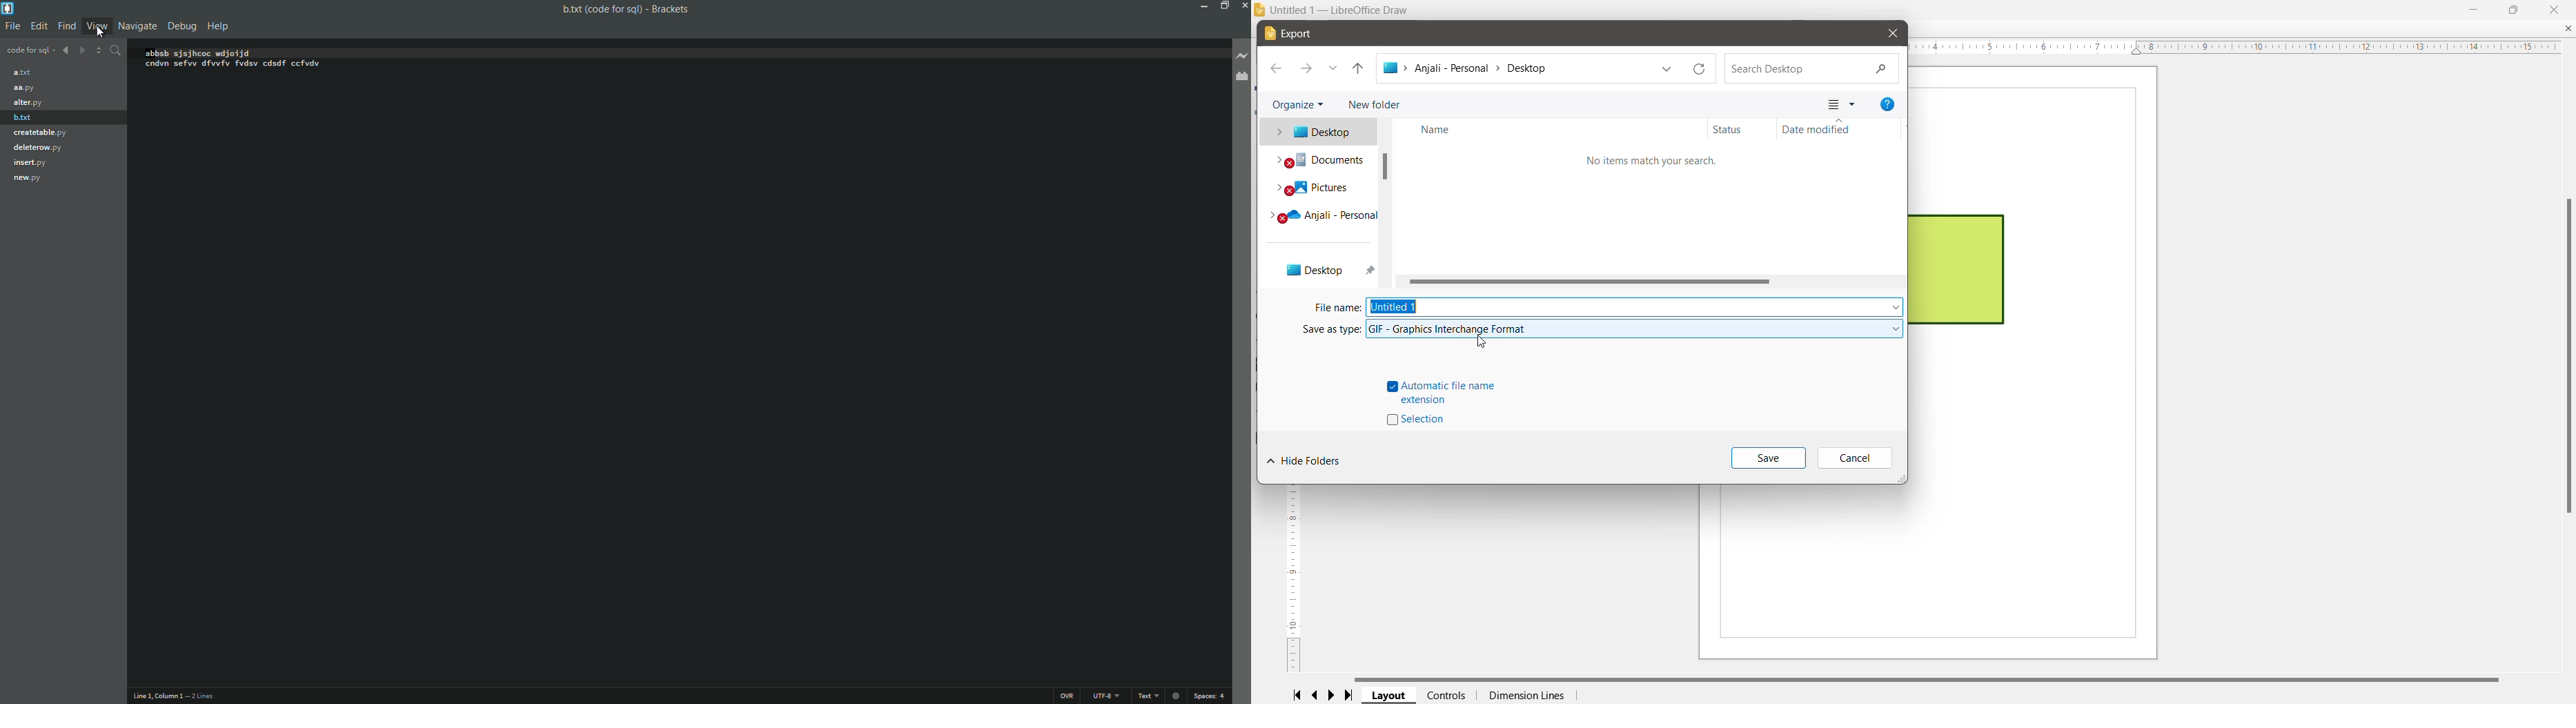 The width and height of the screenshot is (2576, 728). What do you see at coordinates (27, 73) in the screenshot?
I see `a.txt` at bounding box center [27, 73].